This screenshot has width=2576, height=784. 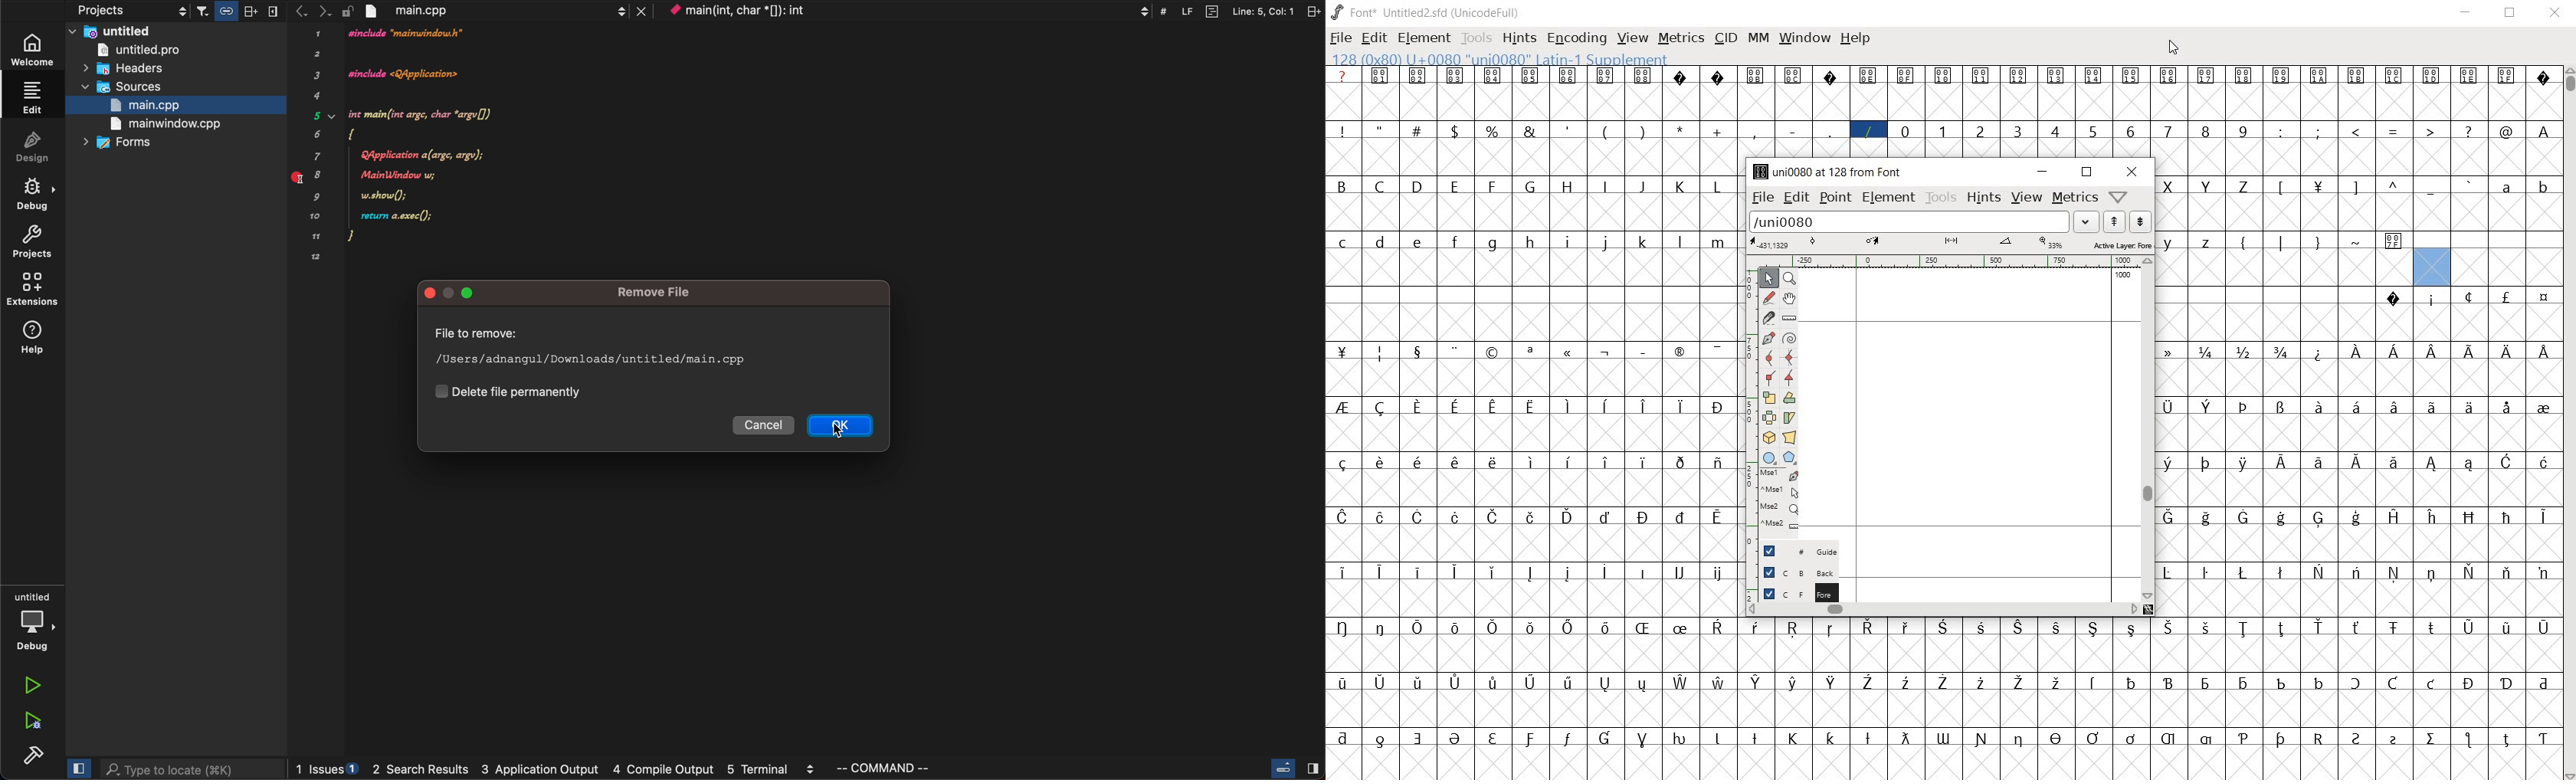 I want to click on glyph, so click(x=1680, y=187).